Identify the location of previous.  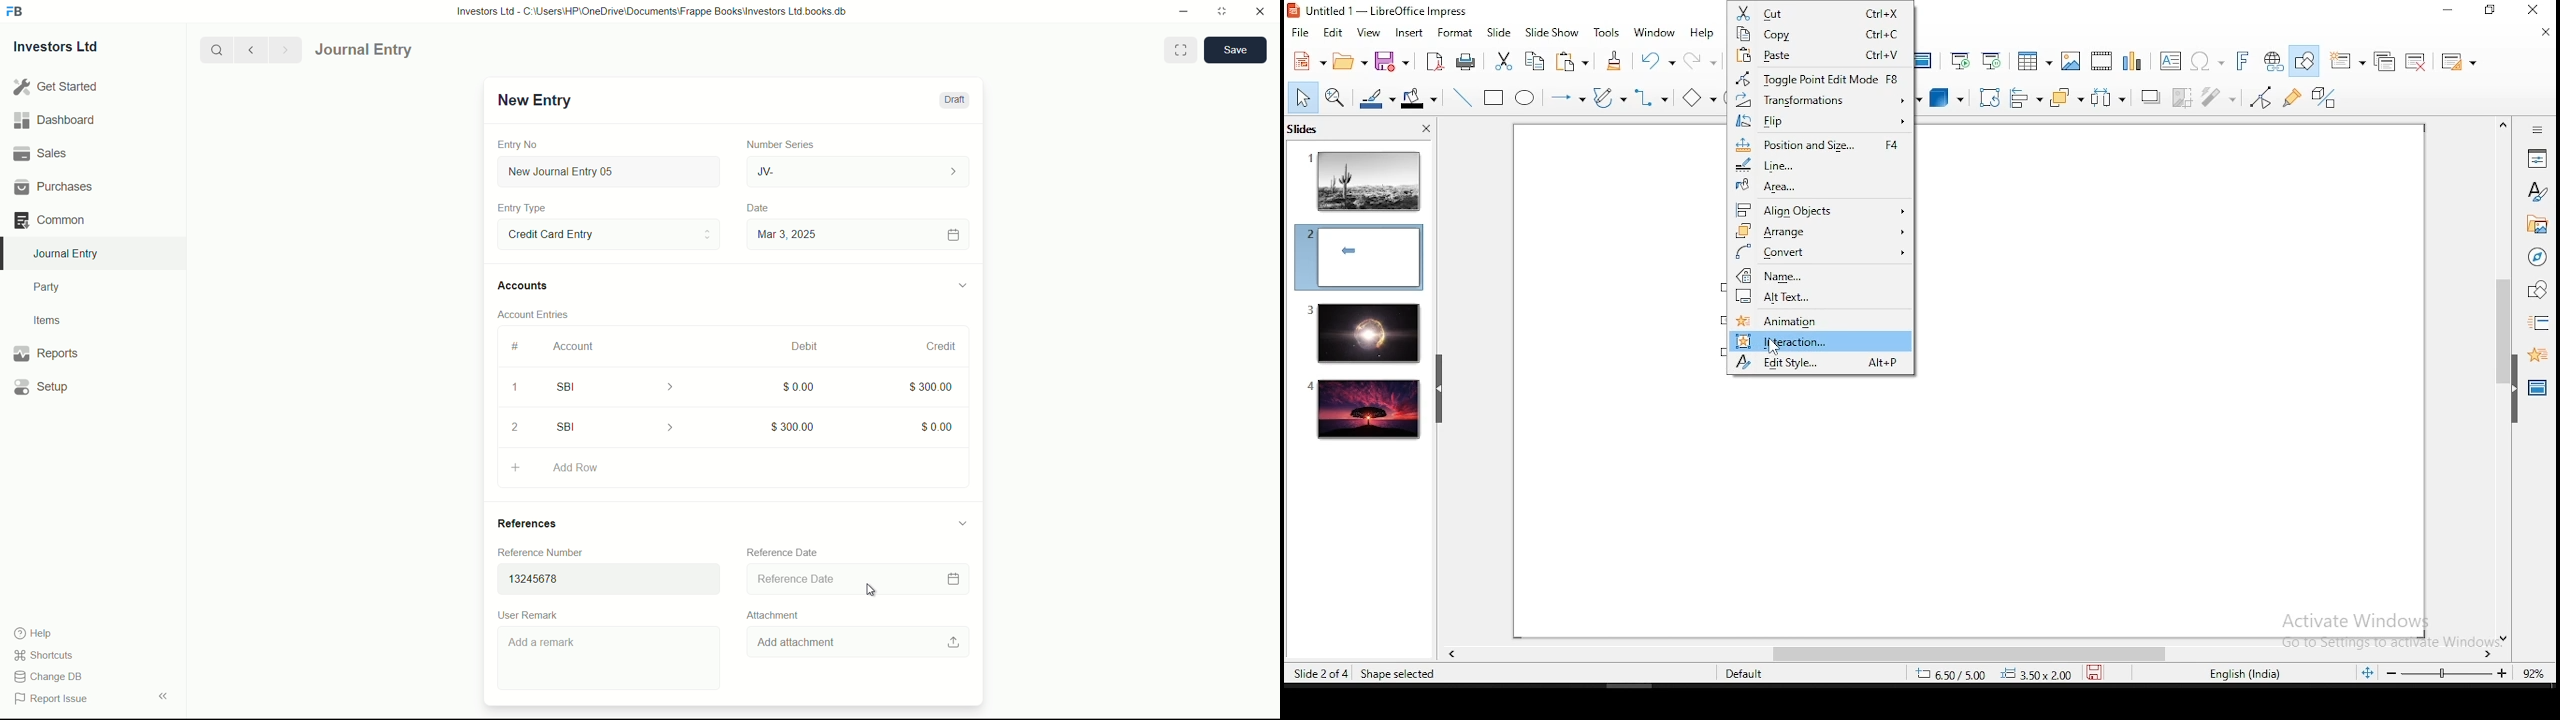
(249, 49).